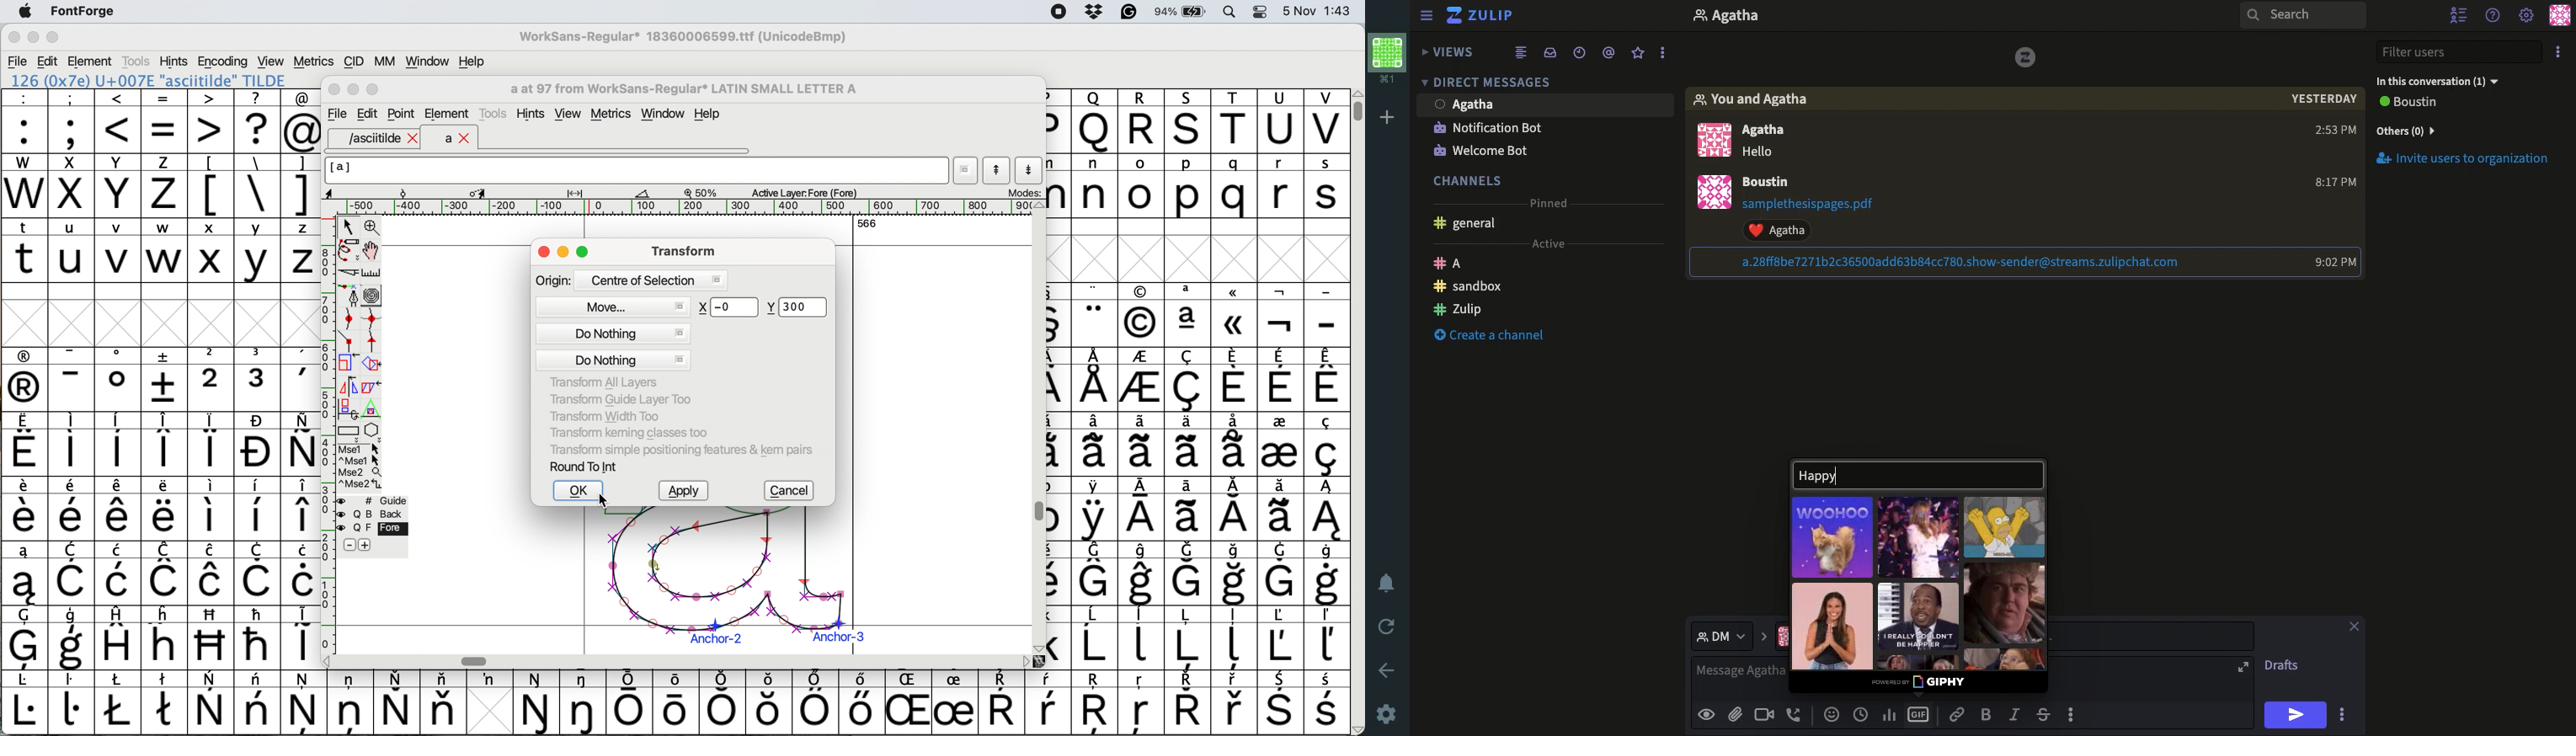 Image resolution: width=2576 pixels, height=756 pixels. I want to click on symbol, so click(301, 509).